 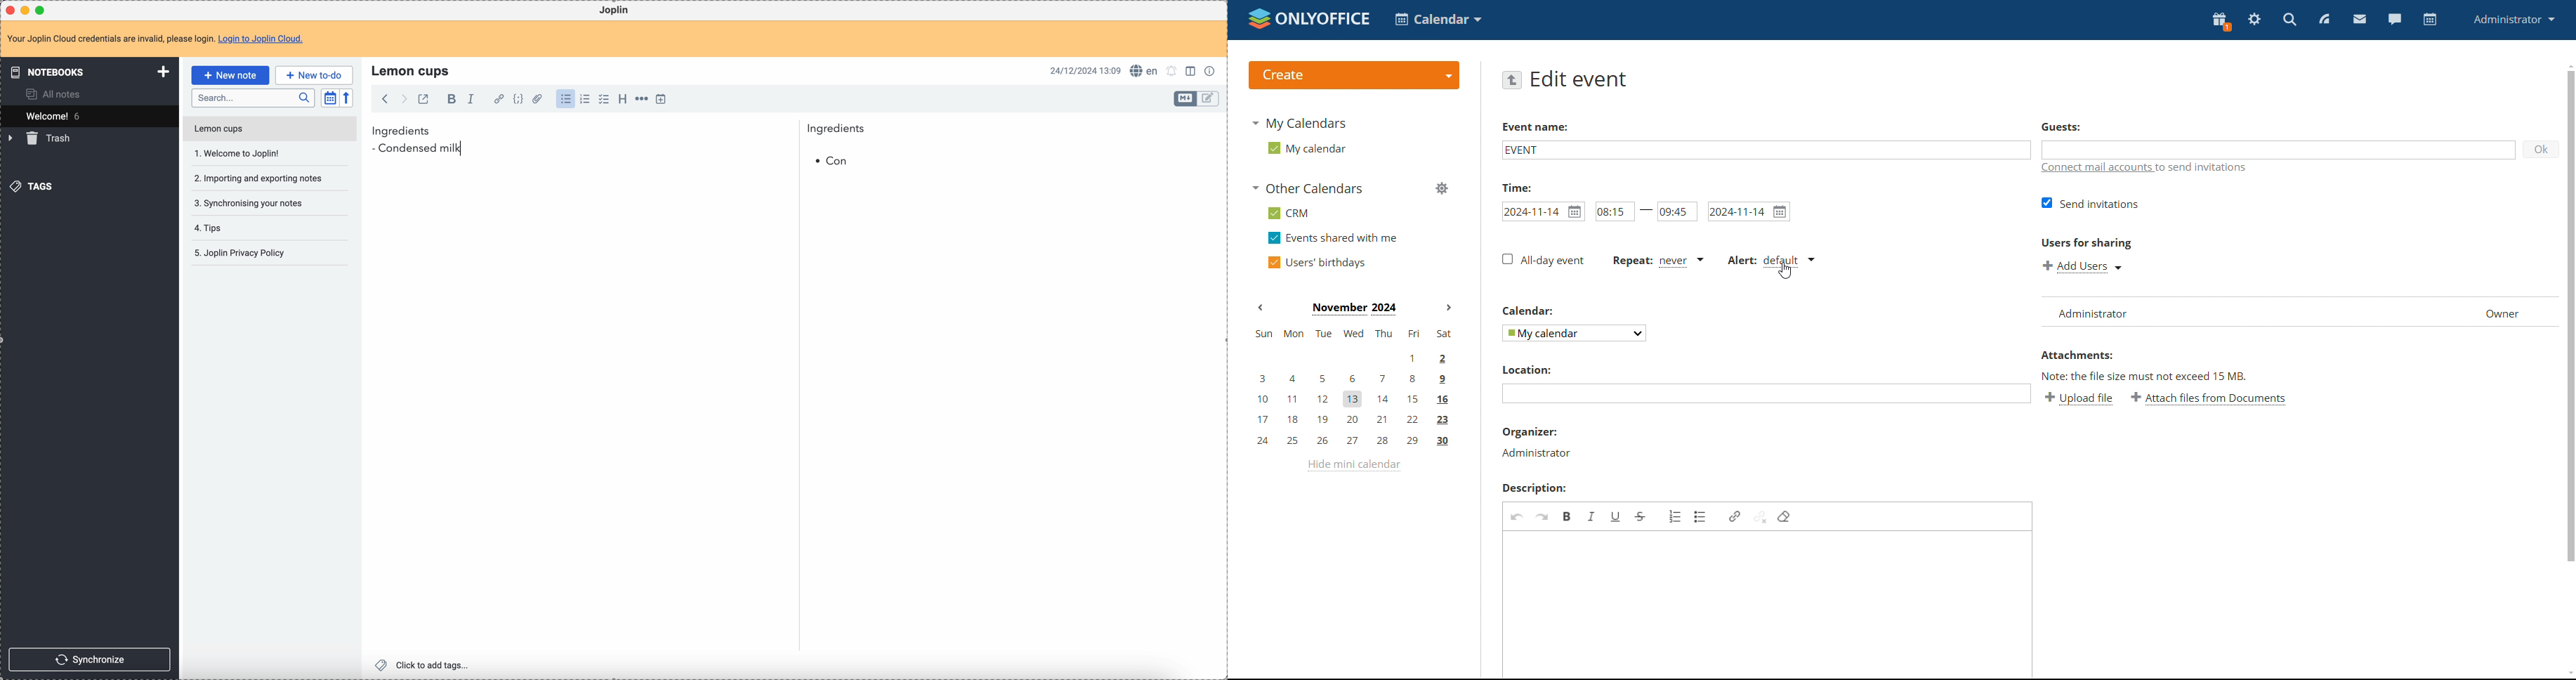 What do you see at coordinates (1086, 70) in the screenshot?
I see `date and hour` at bounding box center [1086, 70].